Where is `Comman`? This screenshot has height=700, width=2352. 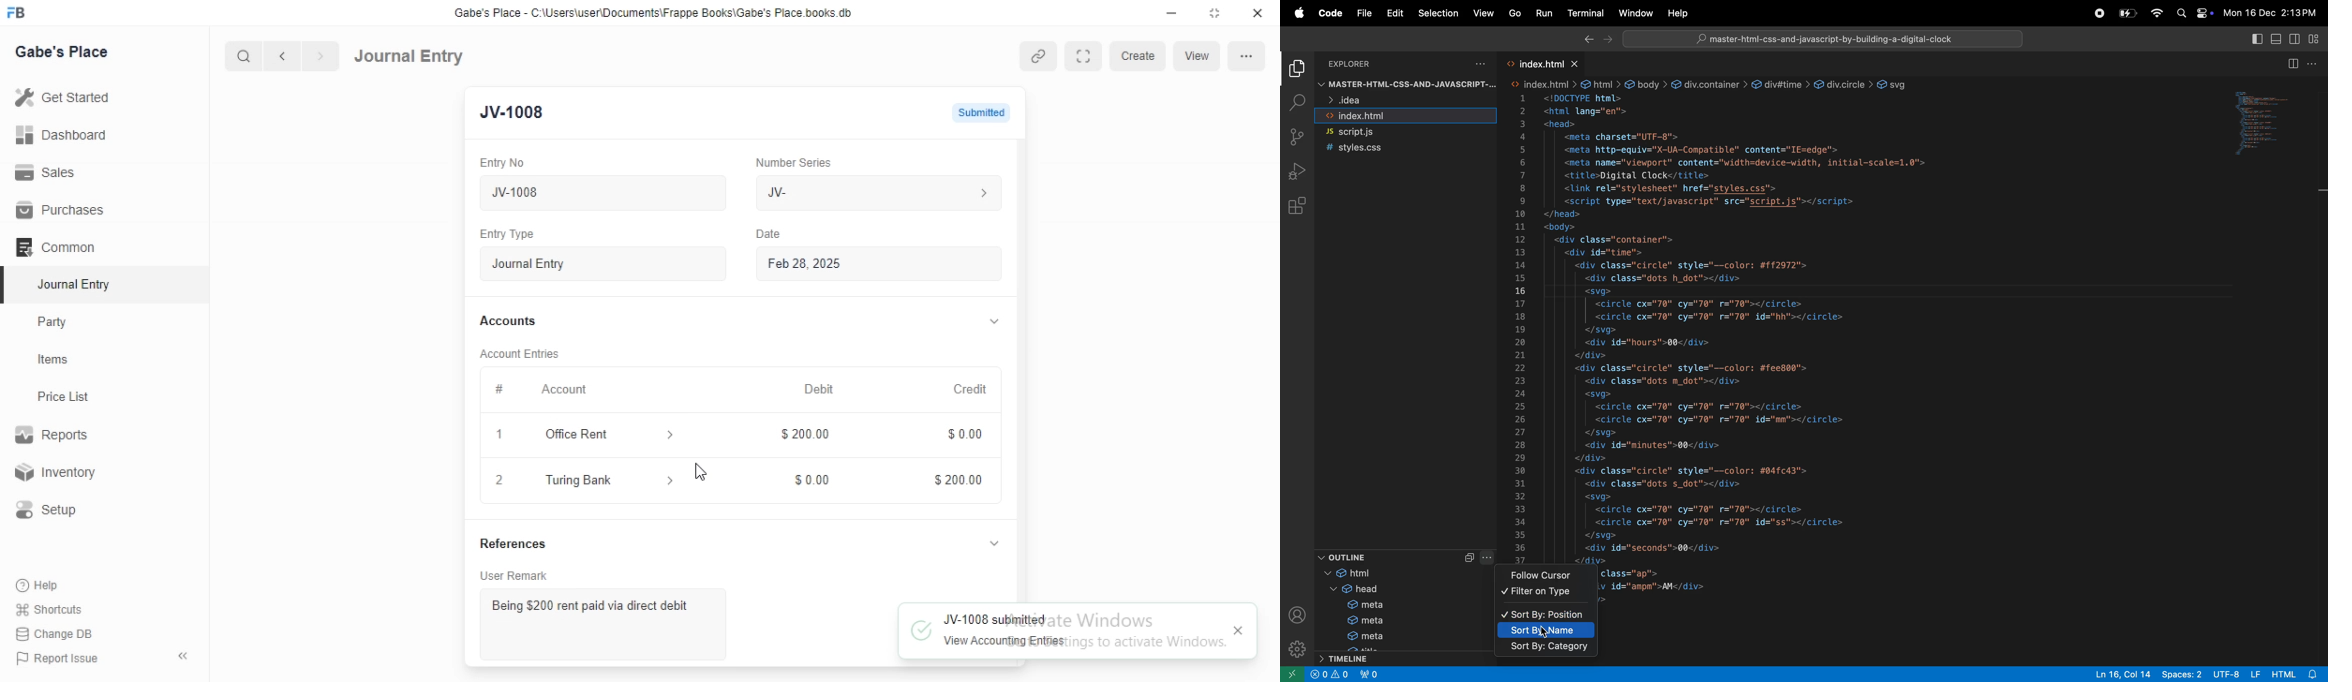
Comman is located at coordinates (49, 247).